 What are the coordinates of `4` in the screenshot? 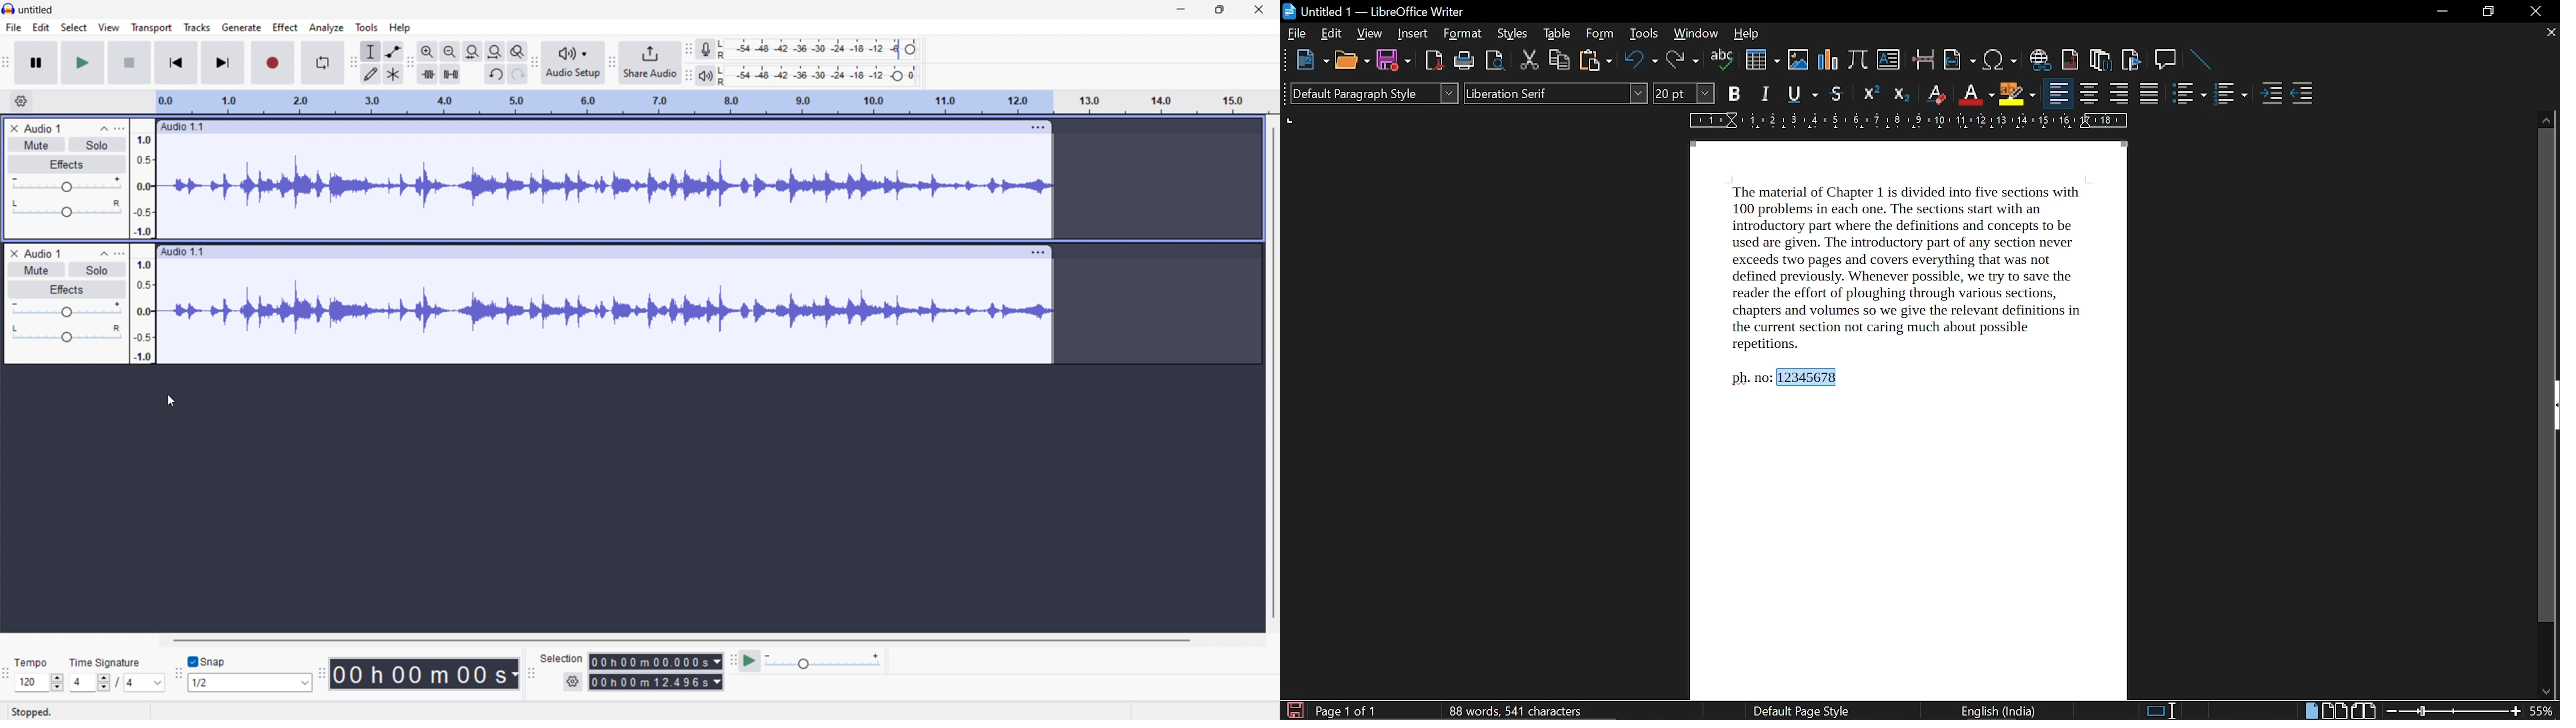 It's located at (79, 683).